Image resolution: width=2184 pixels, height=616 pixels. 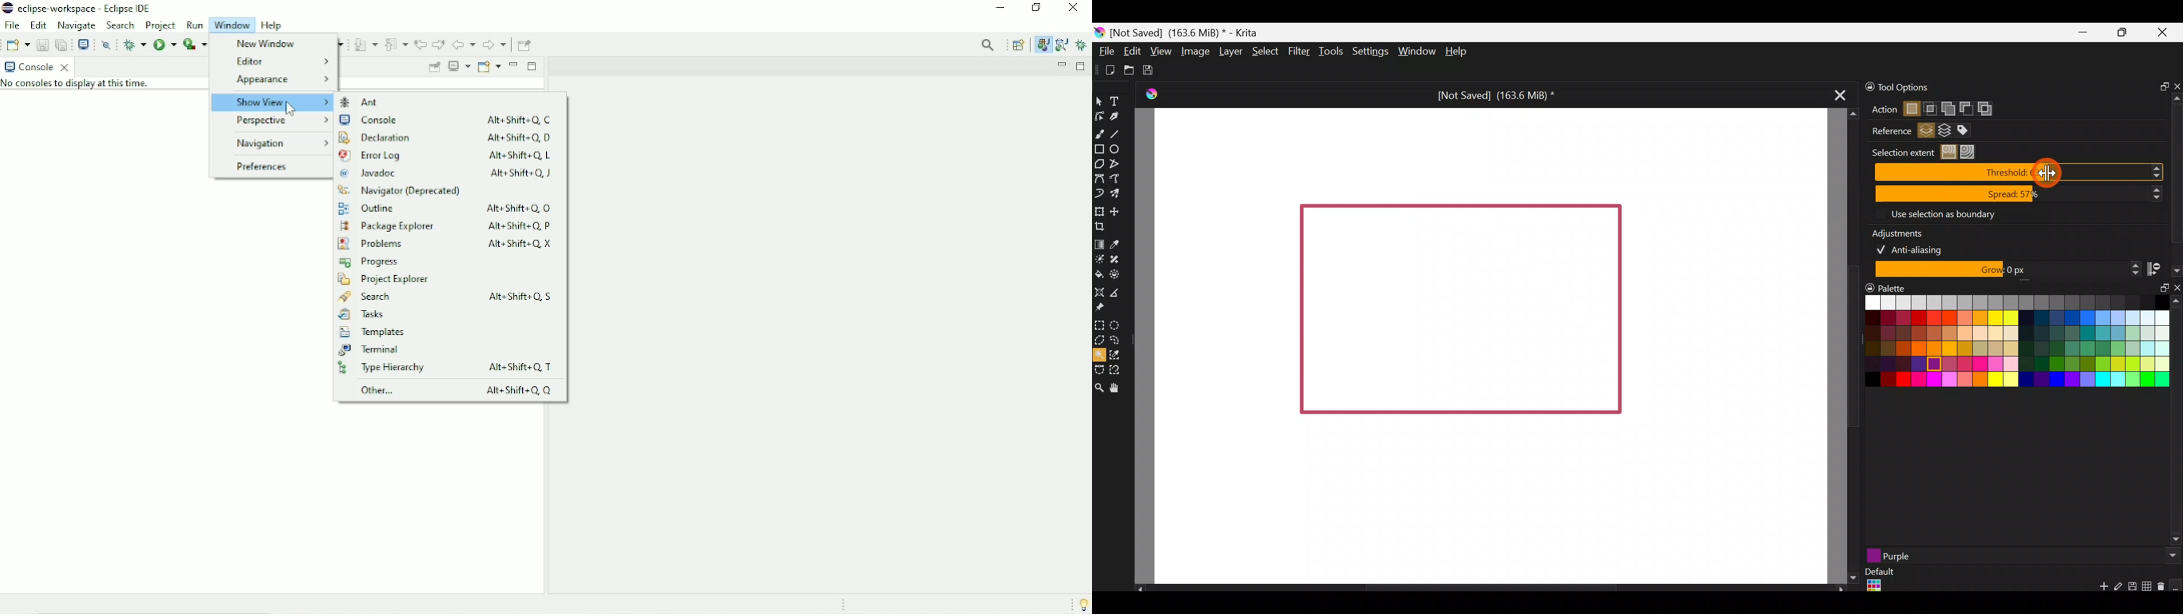 I want to click on Color palette, so click(x=2007, y=345).